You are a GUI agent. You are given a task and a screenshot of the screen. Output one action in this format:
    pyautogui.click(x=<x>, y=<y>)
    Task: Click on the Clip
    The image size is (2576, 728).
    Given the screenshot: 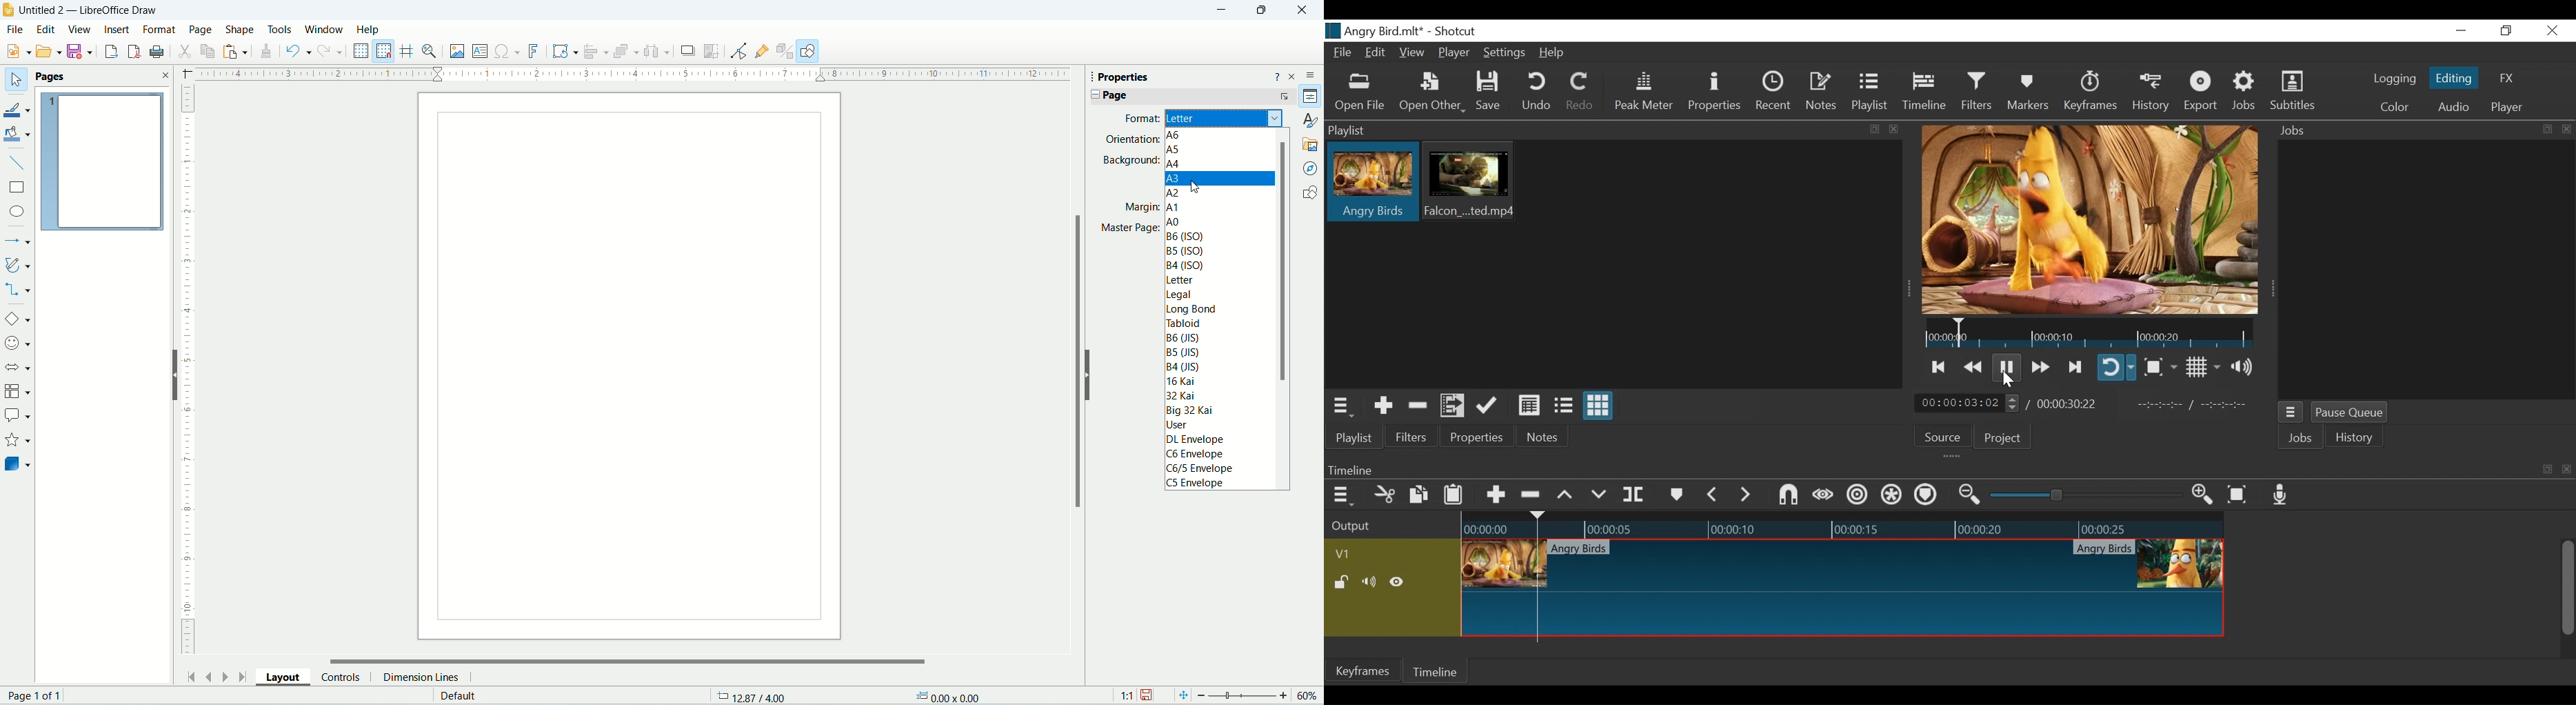 What is the action you would take?
    pyautogui.click(x=1372, y=183)
    